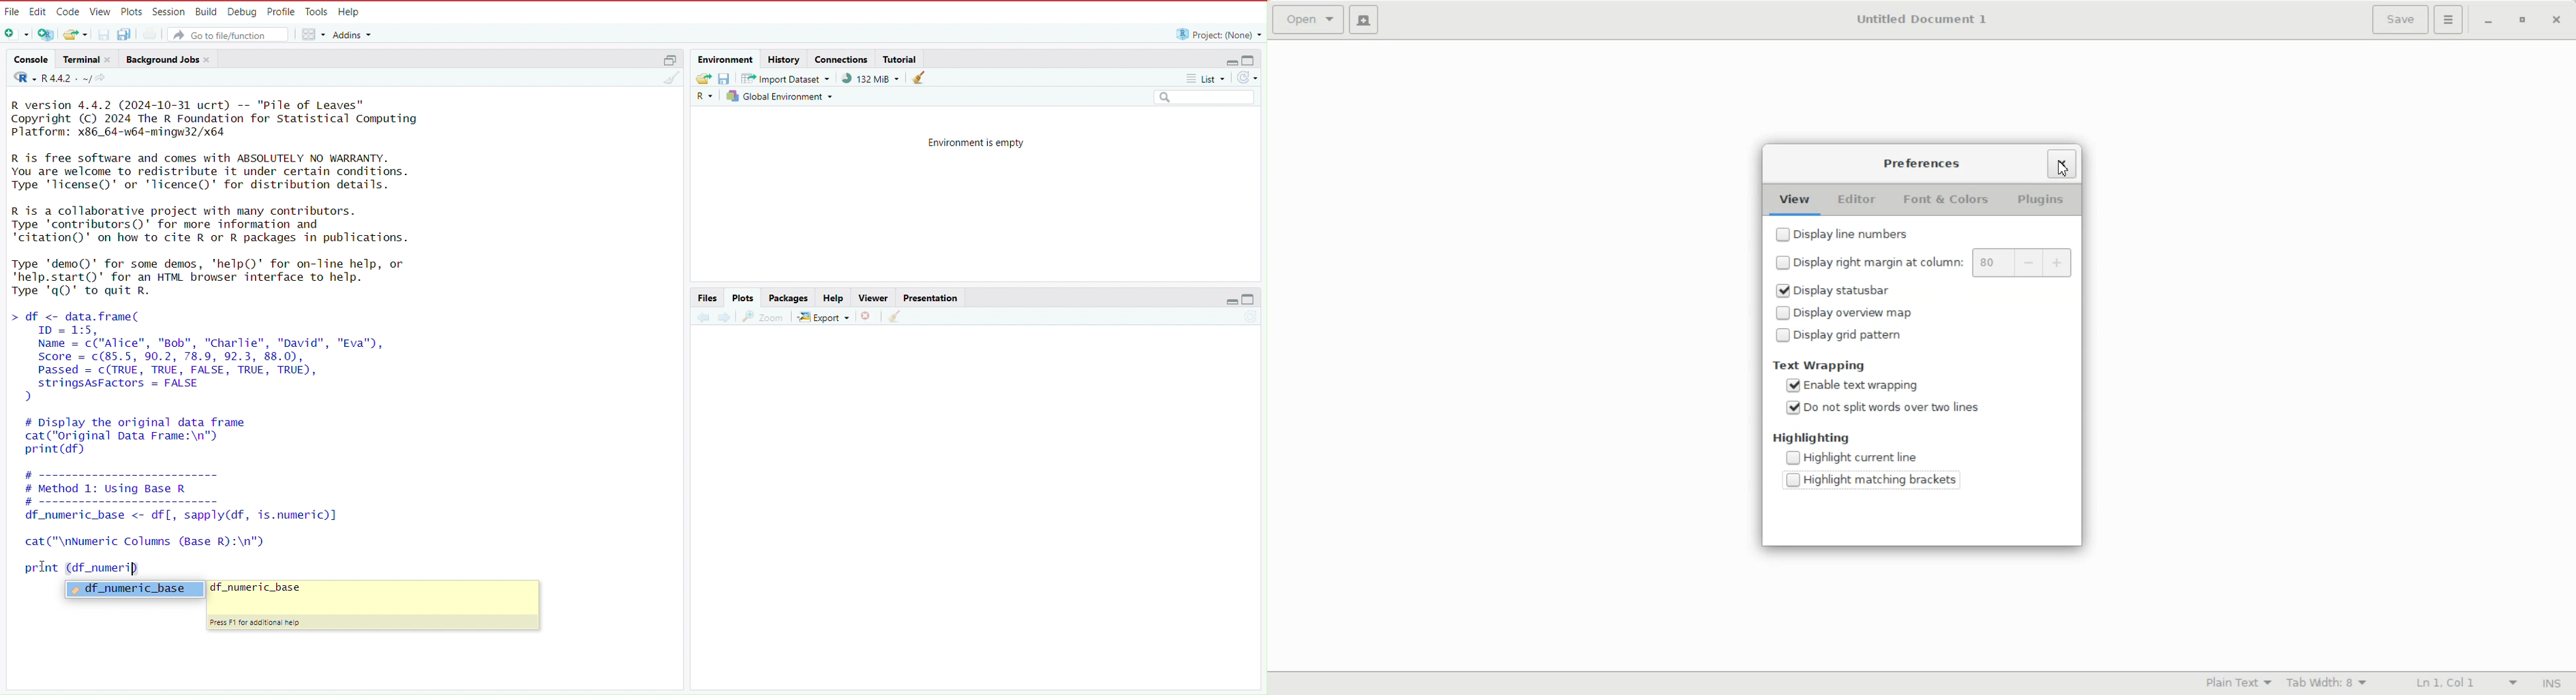 This screenshot has height=700, width=2576. I want to click on Save, so click(2399, 20).